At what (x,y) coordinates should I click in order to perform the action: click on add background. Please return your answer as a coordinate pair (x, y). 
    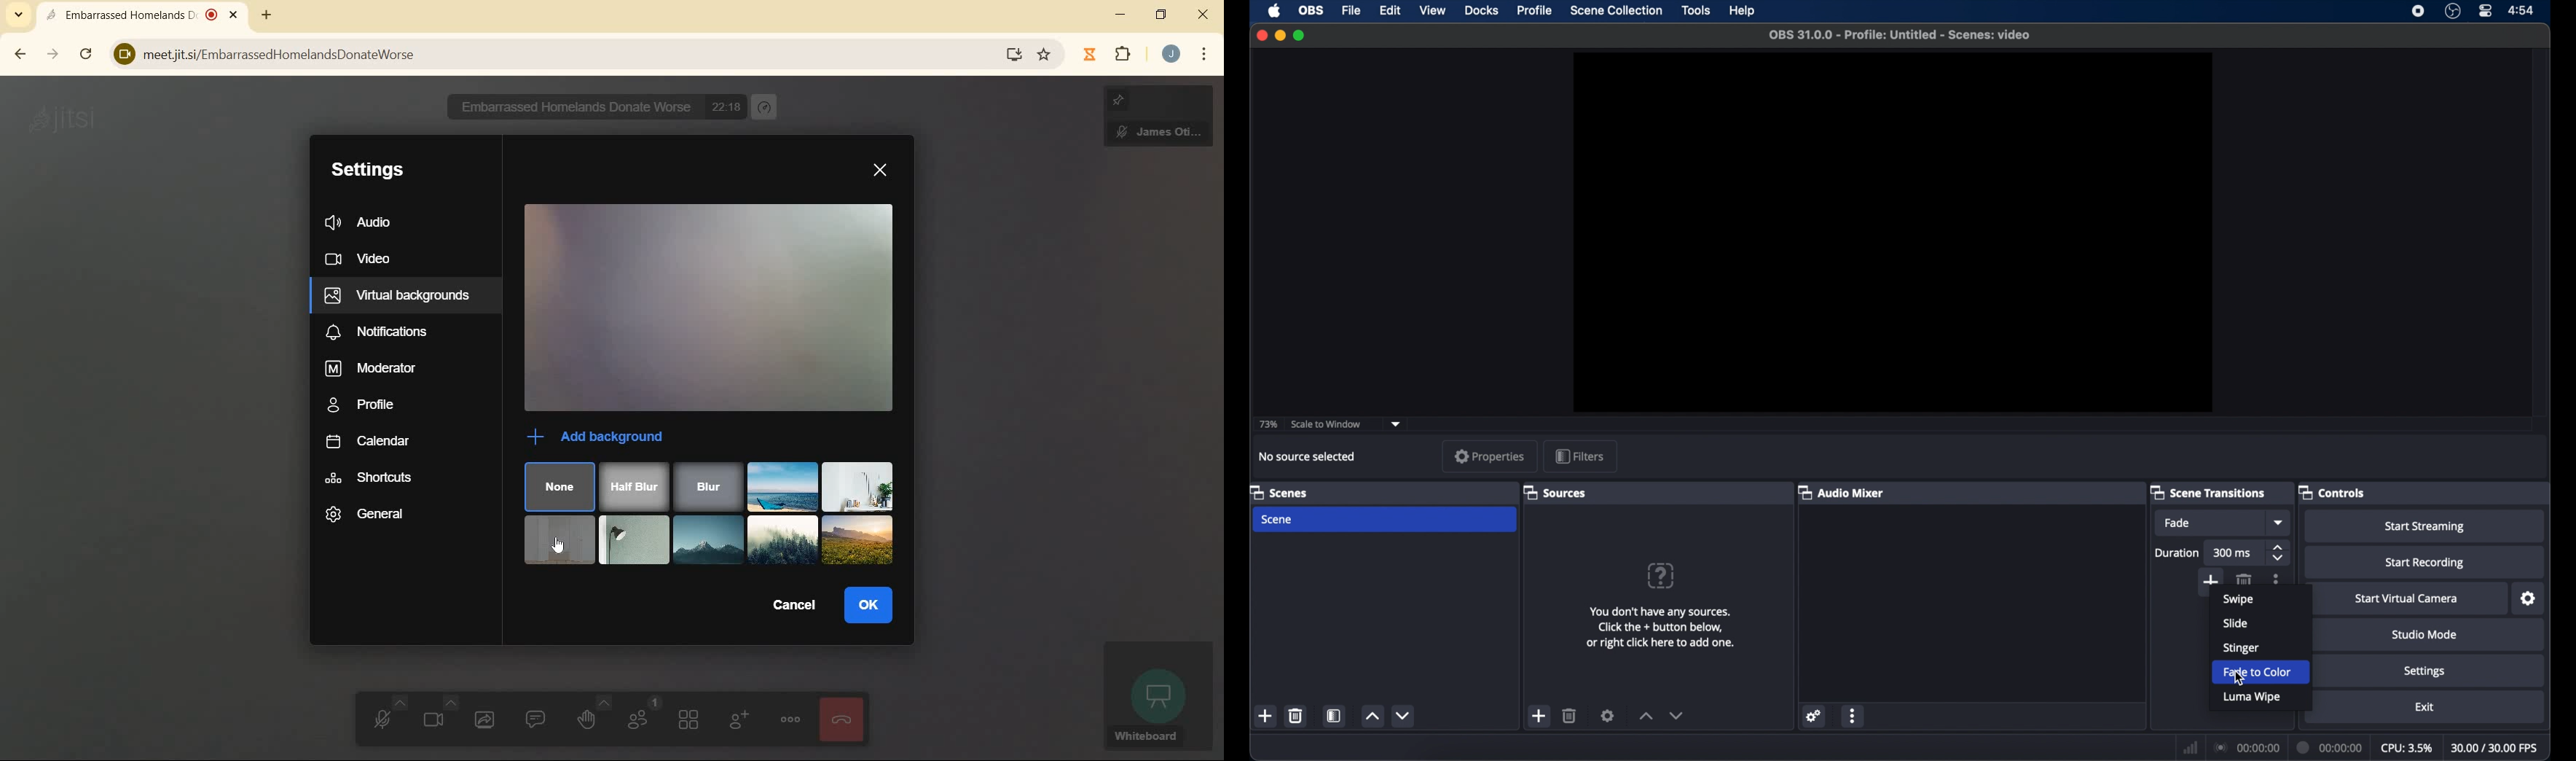
    Looking at the image, I should click on (602, 436).